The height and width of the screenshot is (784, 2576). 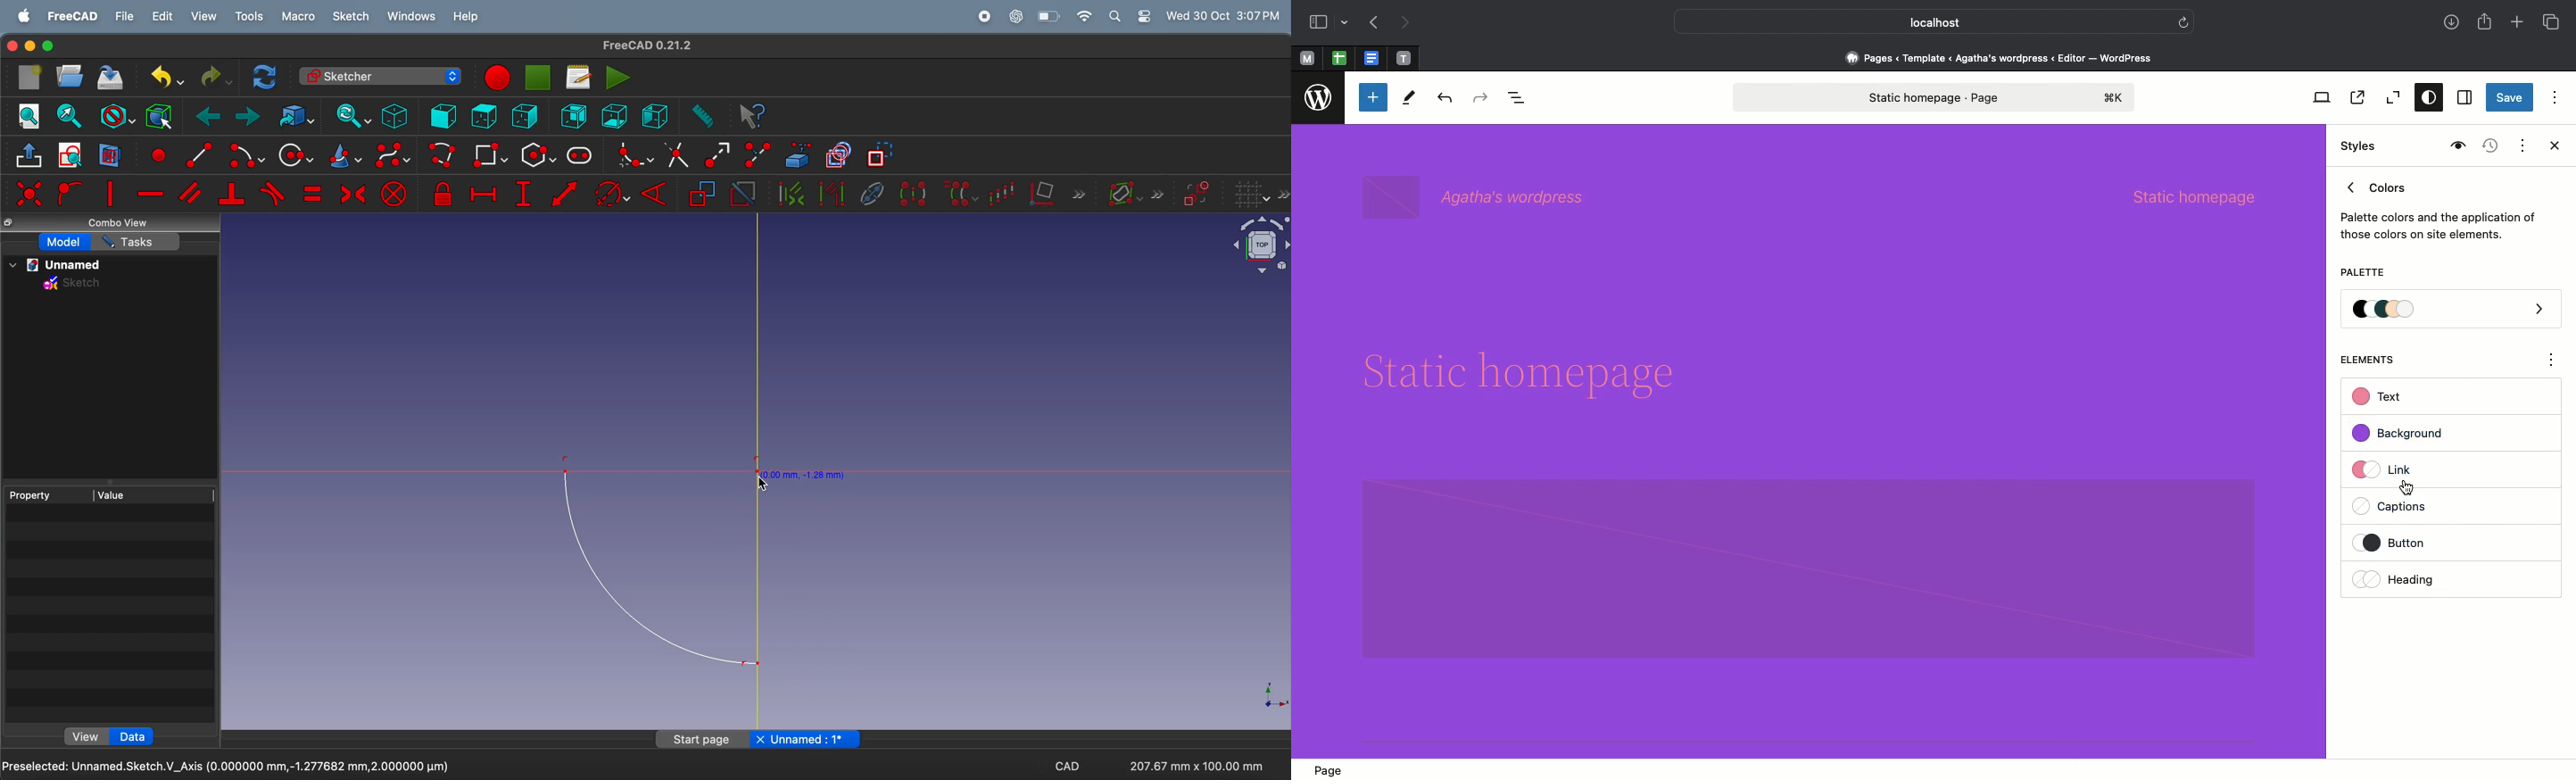 What do you see at coordinates (659, 191) in the screenshot?
I see `constraint angle` at bounding box center [659, 191].